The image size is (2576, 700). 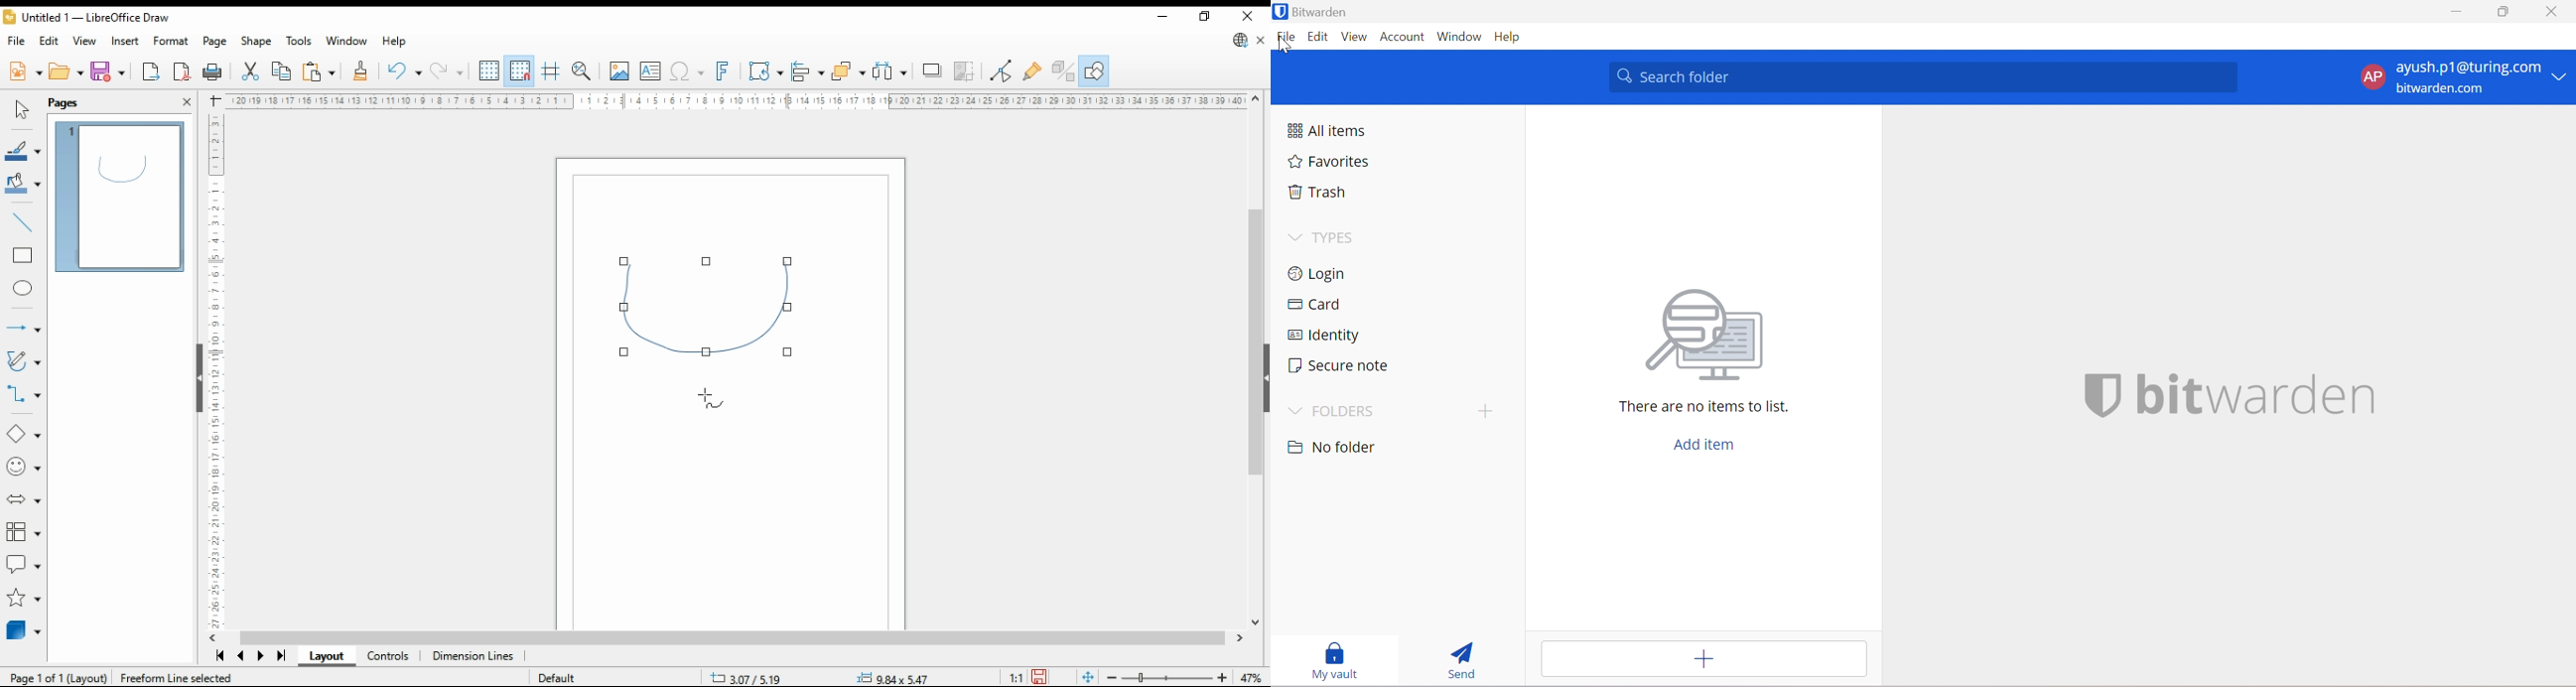 I want to click on undo, so click(x=404, y=71).